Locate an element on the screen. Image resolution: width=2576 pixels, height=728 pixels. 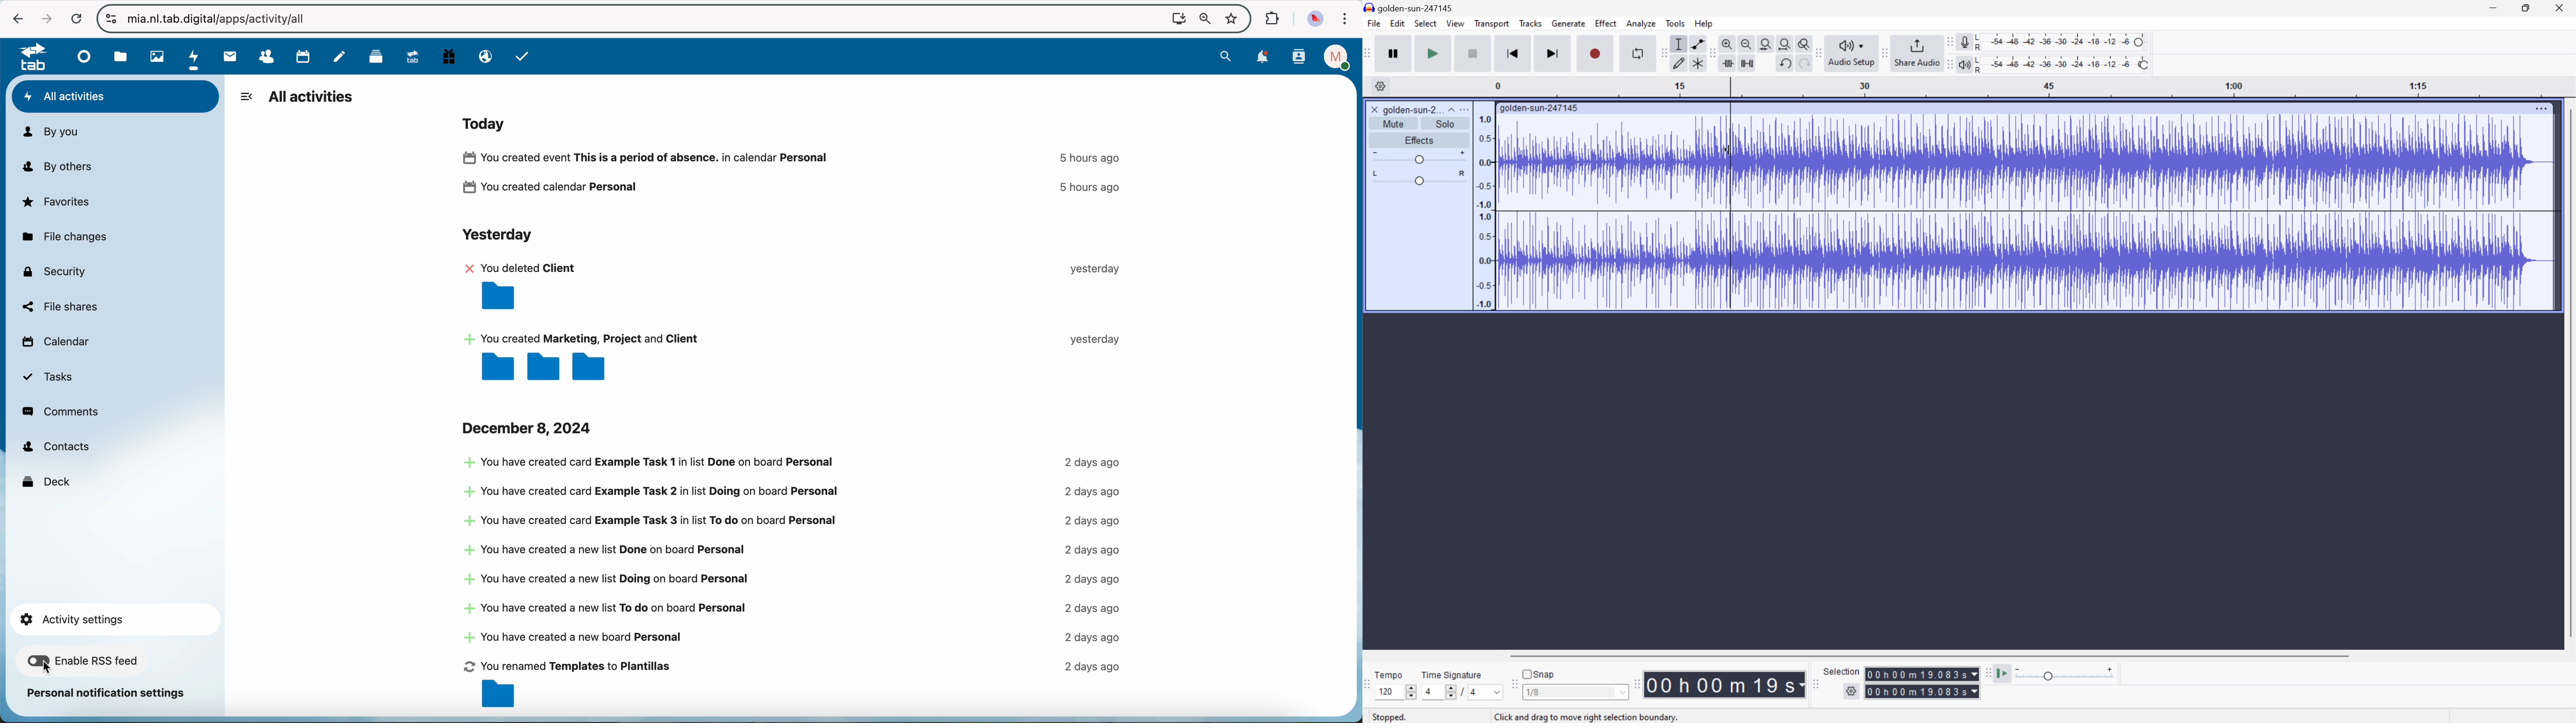
Pause is located at coordinates (1393, 53).